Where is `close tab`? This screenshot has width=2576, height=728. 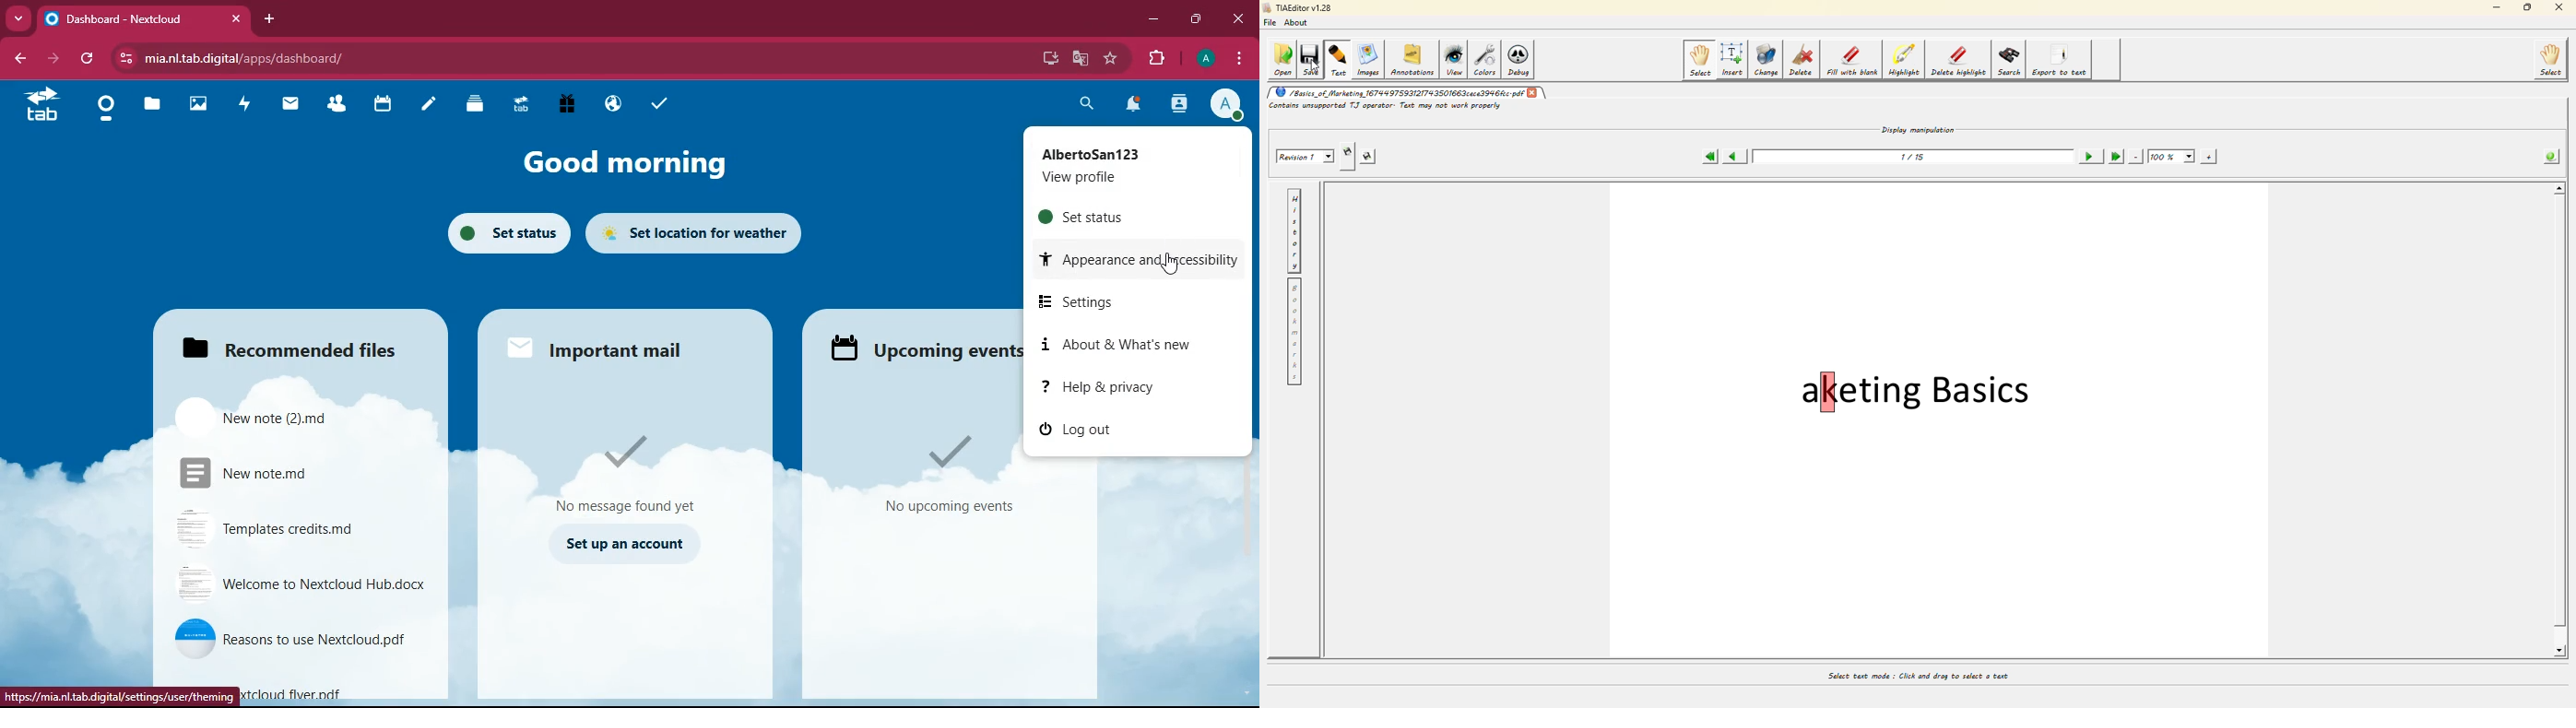
close tab is located at coordinates (236, 18).